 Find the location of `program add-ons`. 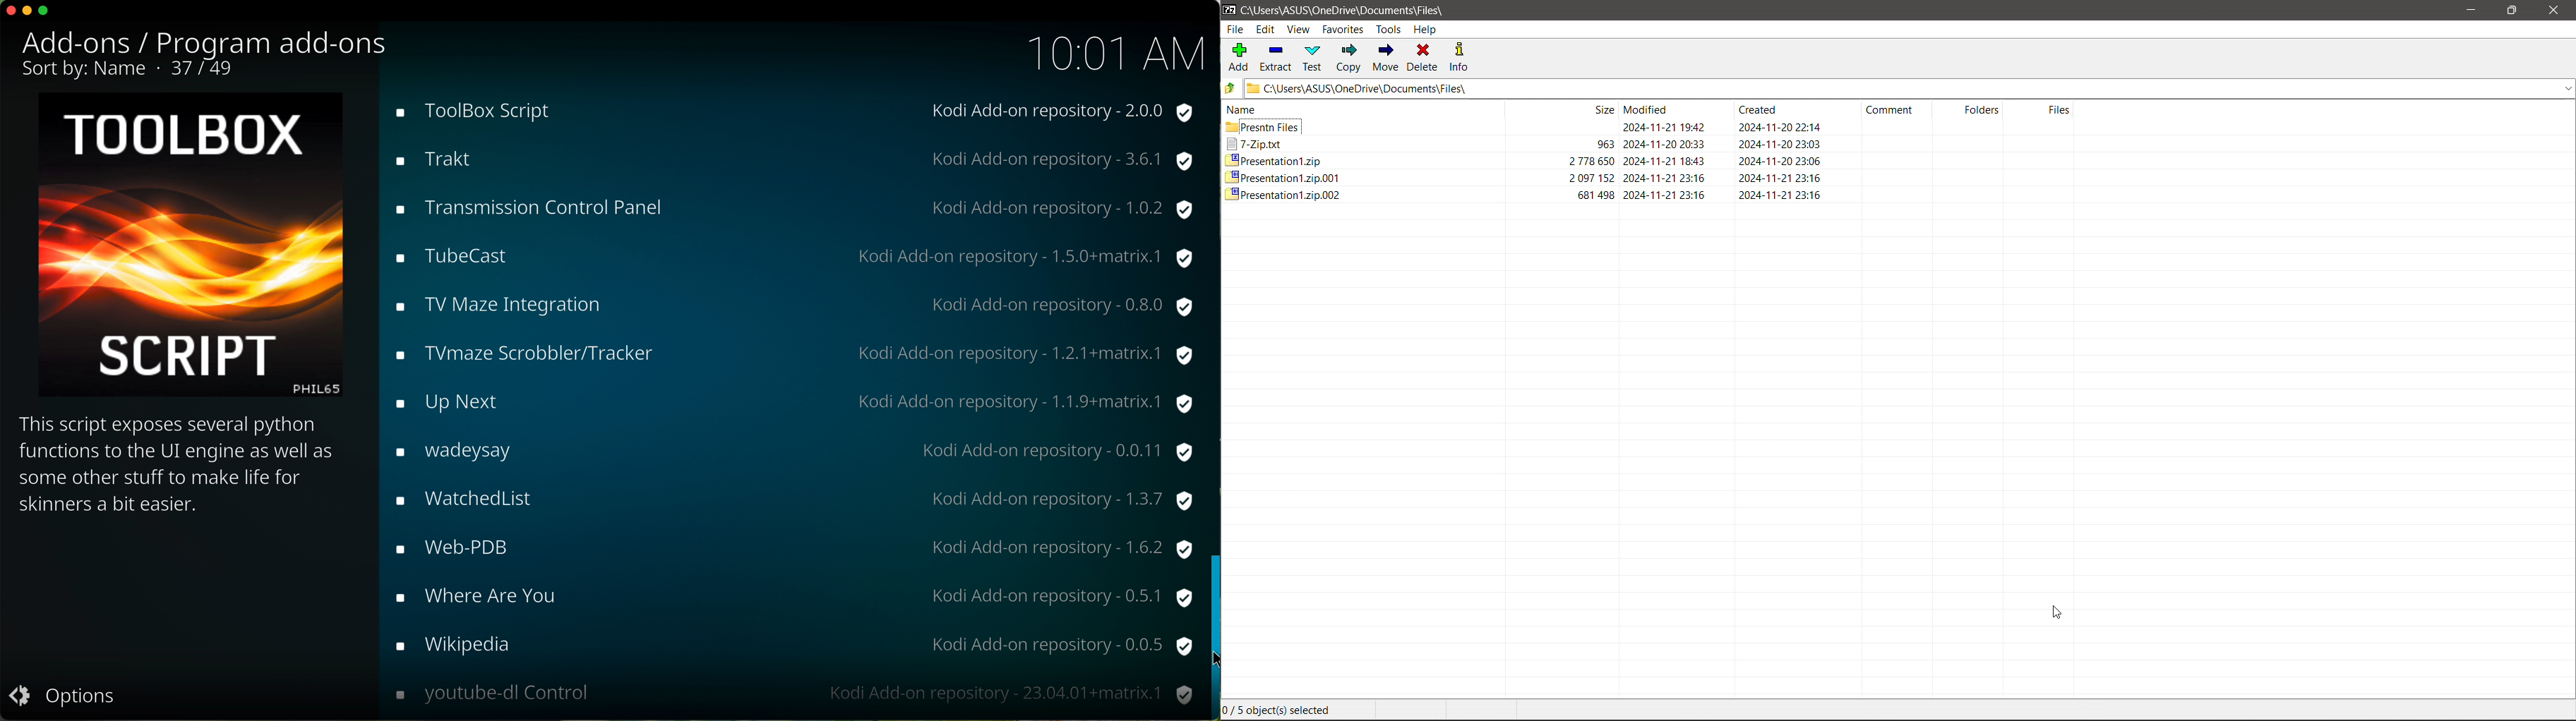

program add-ons is located at coordinates (274, 39).